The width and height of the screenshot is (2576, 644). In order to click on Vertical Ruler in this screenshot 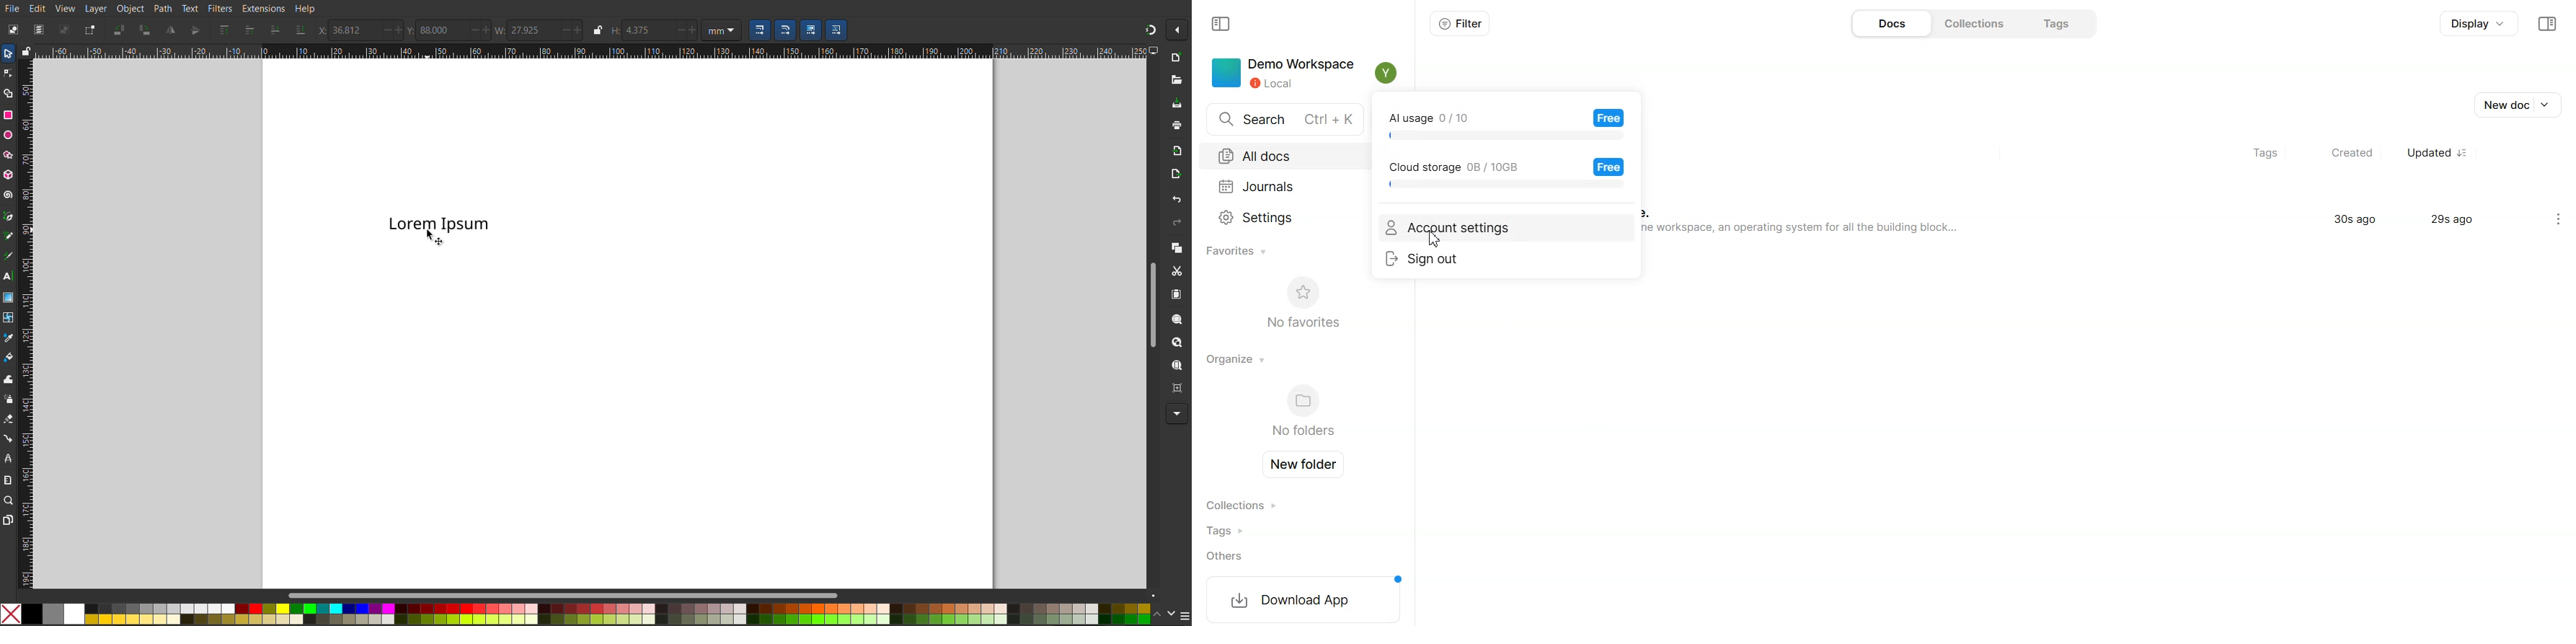, I will do `click(25, 321)`.